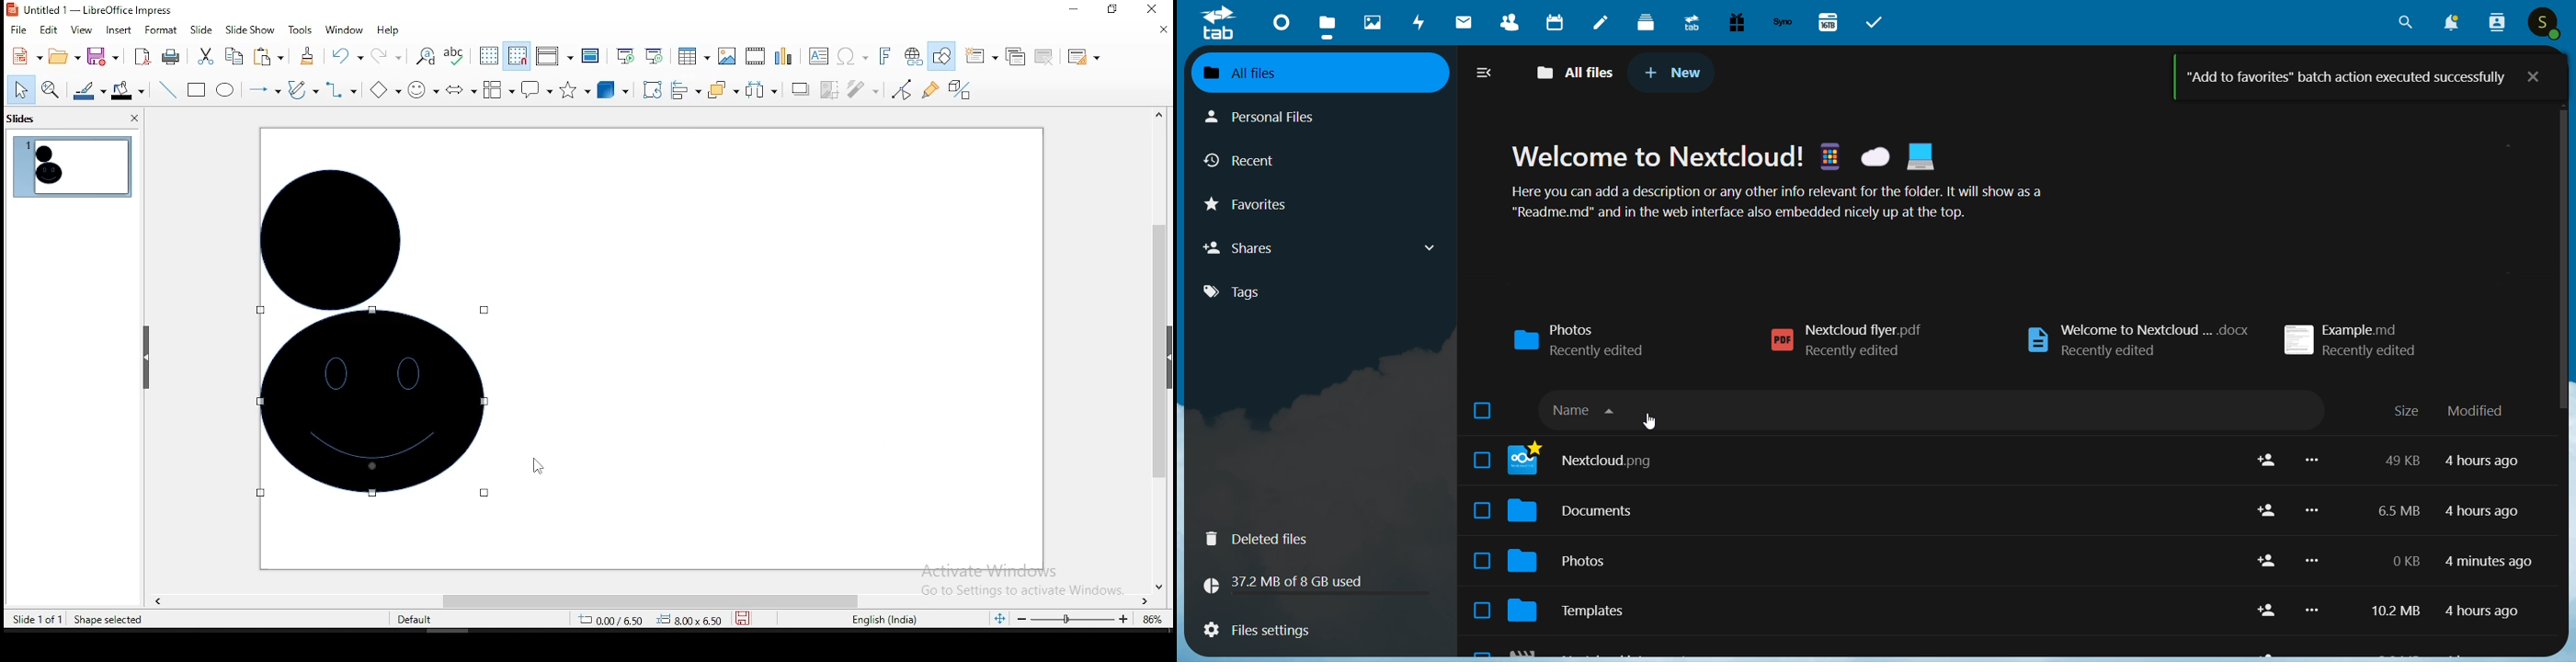 The height and width of the screenshot is (672, 2576). What do you see at coordinates (1649, 421) in the screenshot?
I see `Cursor` at bounding box center [1649, 421].